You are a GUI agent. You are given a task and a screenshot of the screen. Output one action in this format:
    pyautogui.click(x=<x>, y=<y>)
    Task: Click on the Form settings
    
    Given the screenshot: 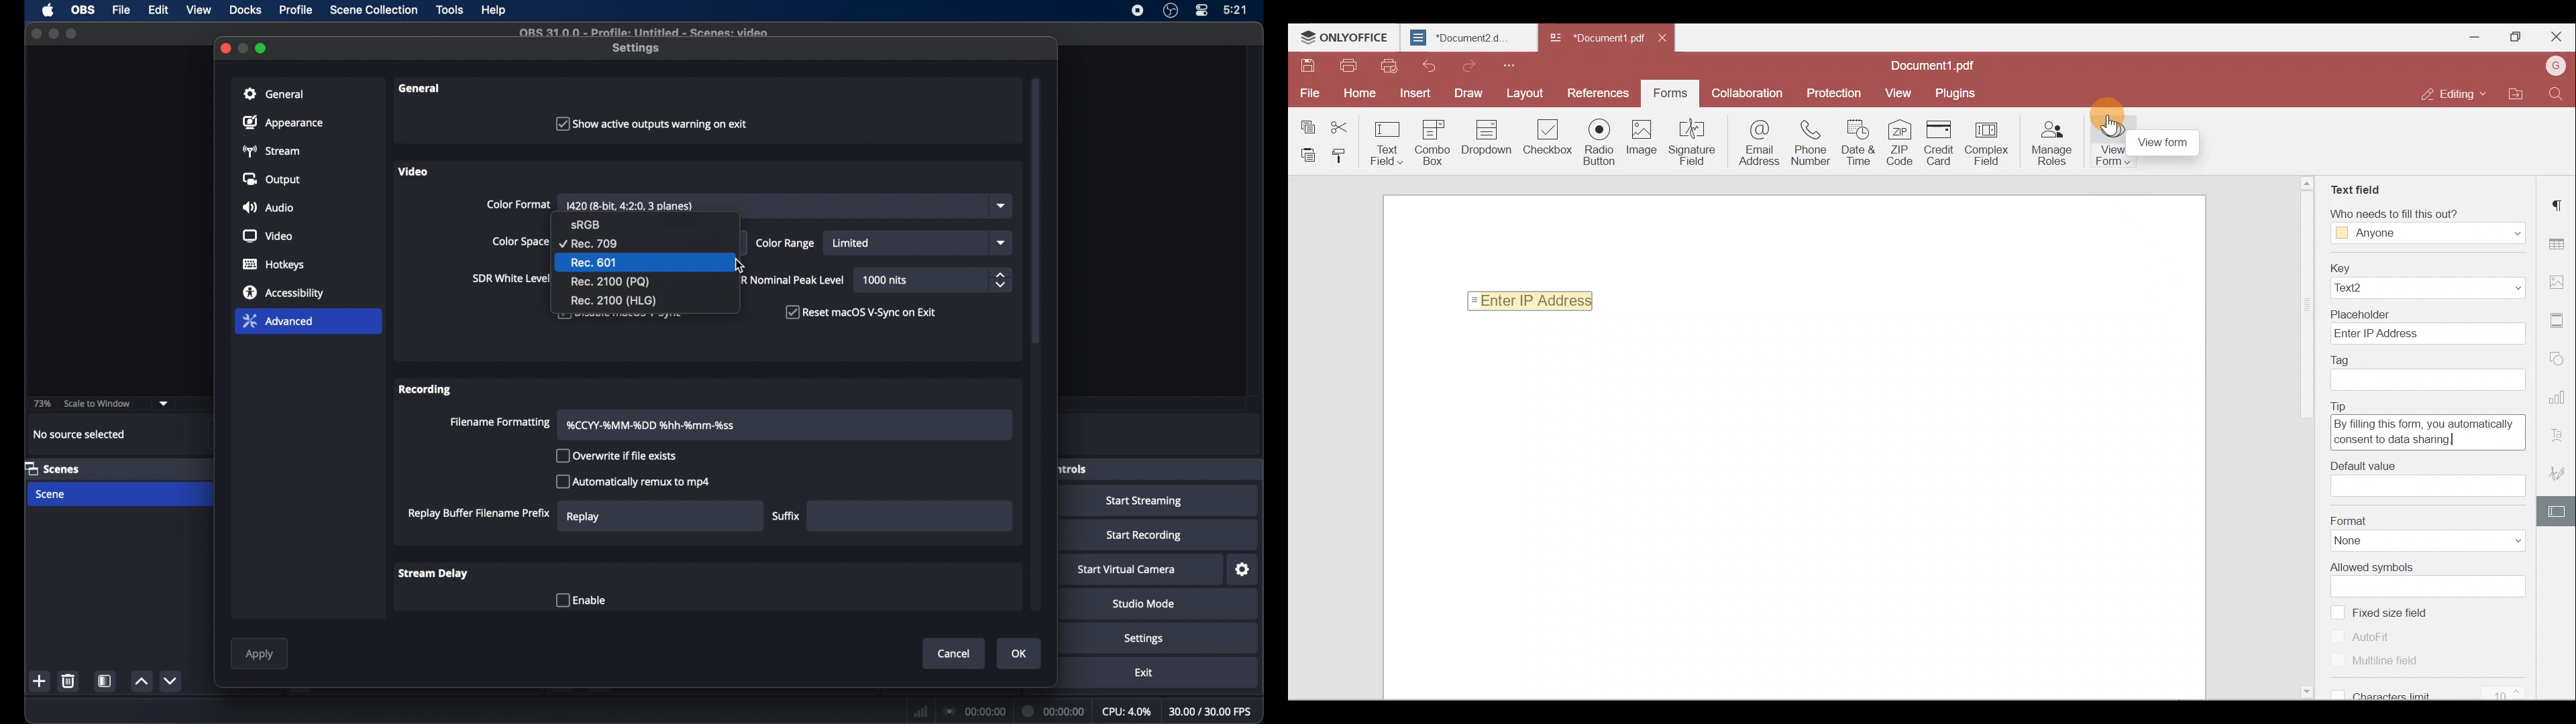 What is the action you would take?
    pyautogui.click(x=2559, y=510)
    